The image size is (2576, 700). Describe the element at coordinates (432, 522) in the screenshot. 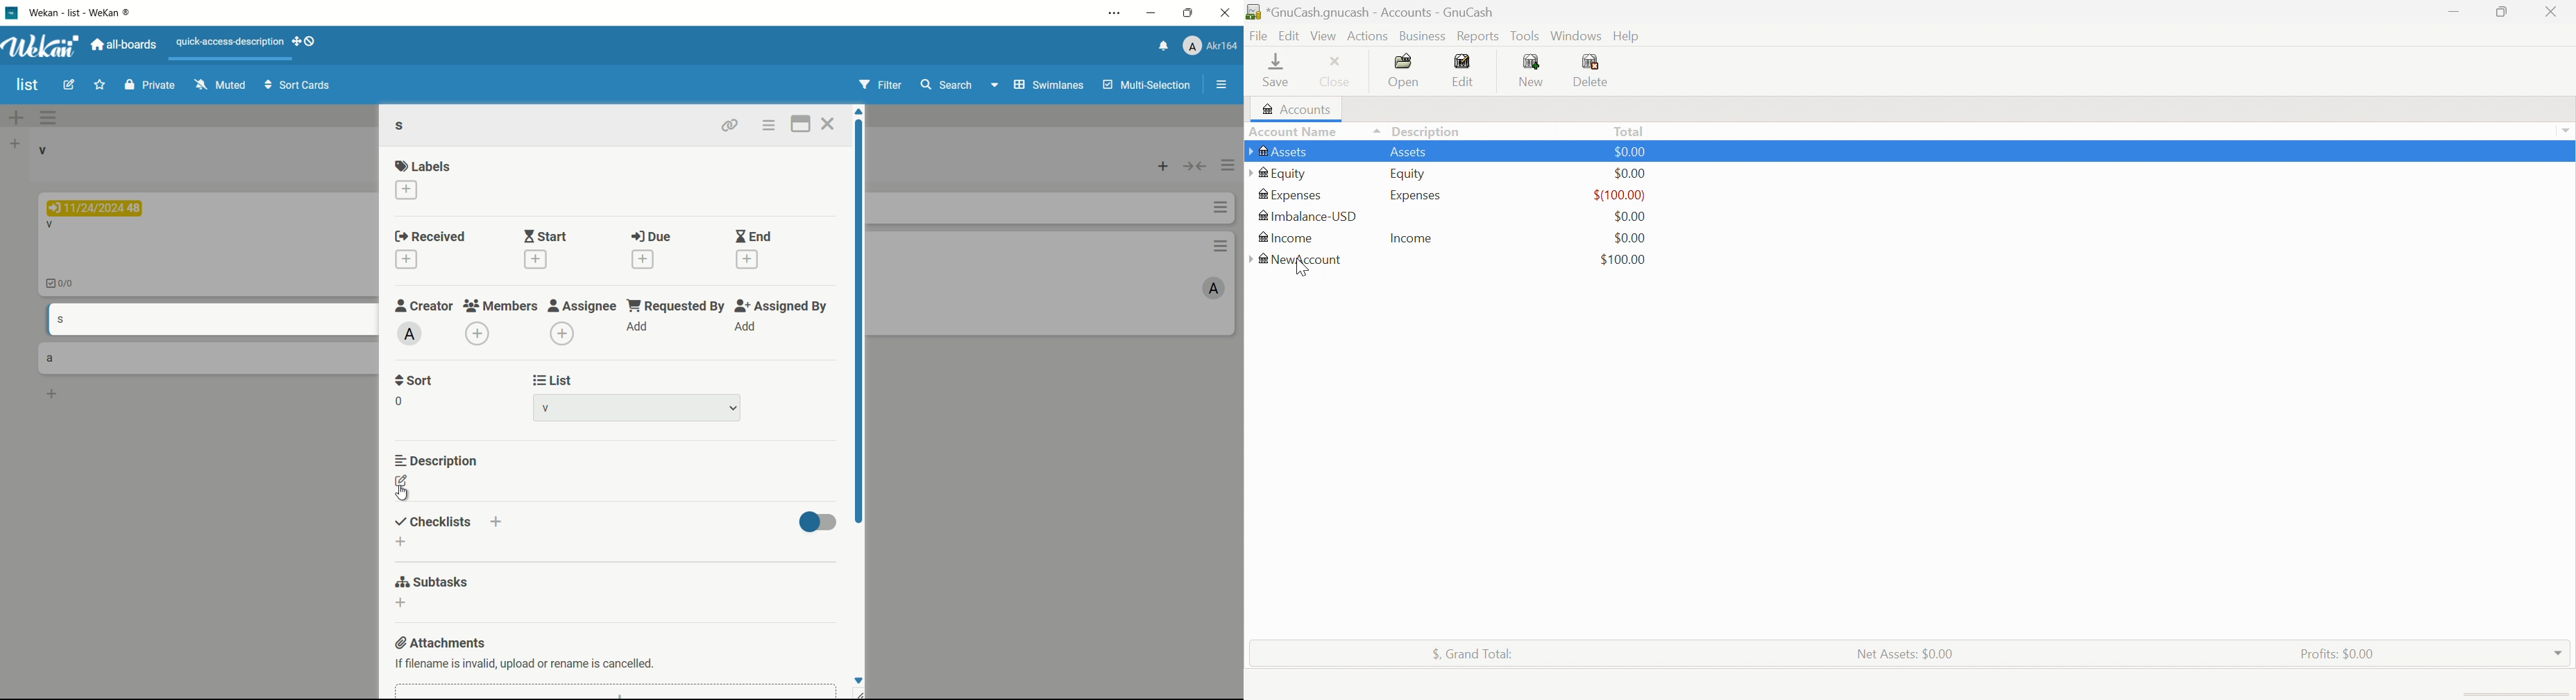

I see `checklists` at that location.